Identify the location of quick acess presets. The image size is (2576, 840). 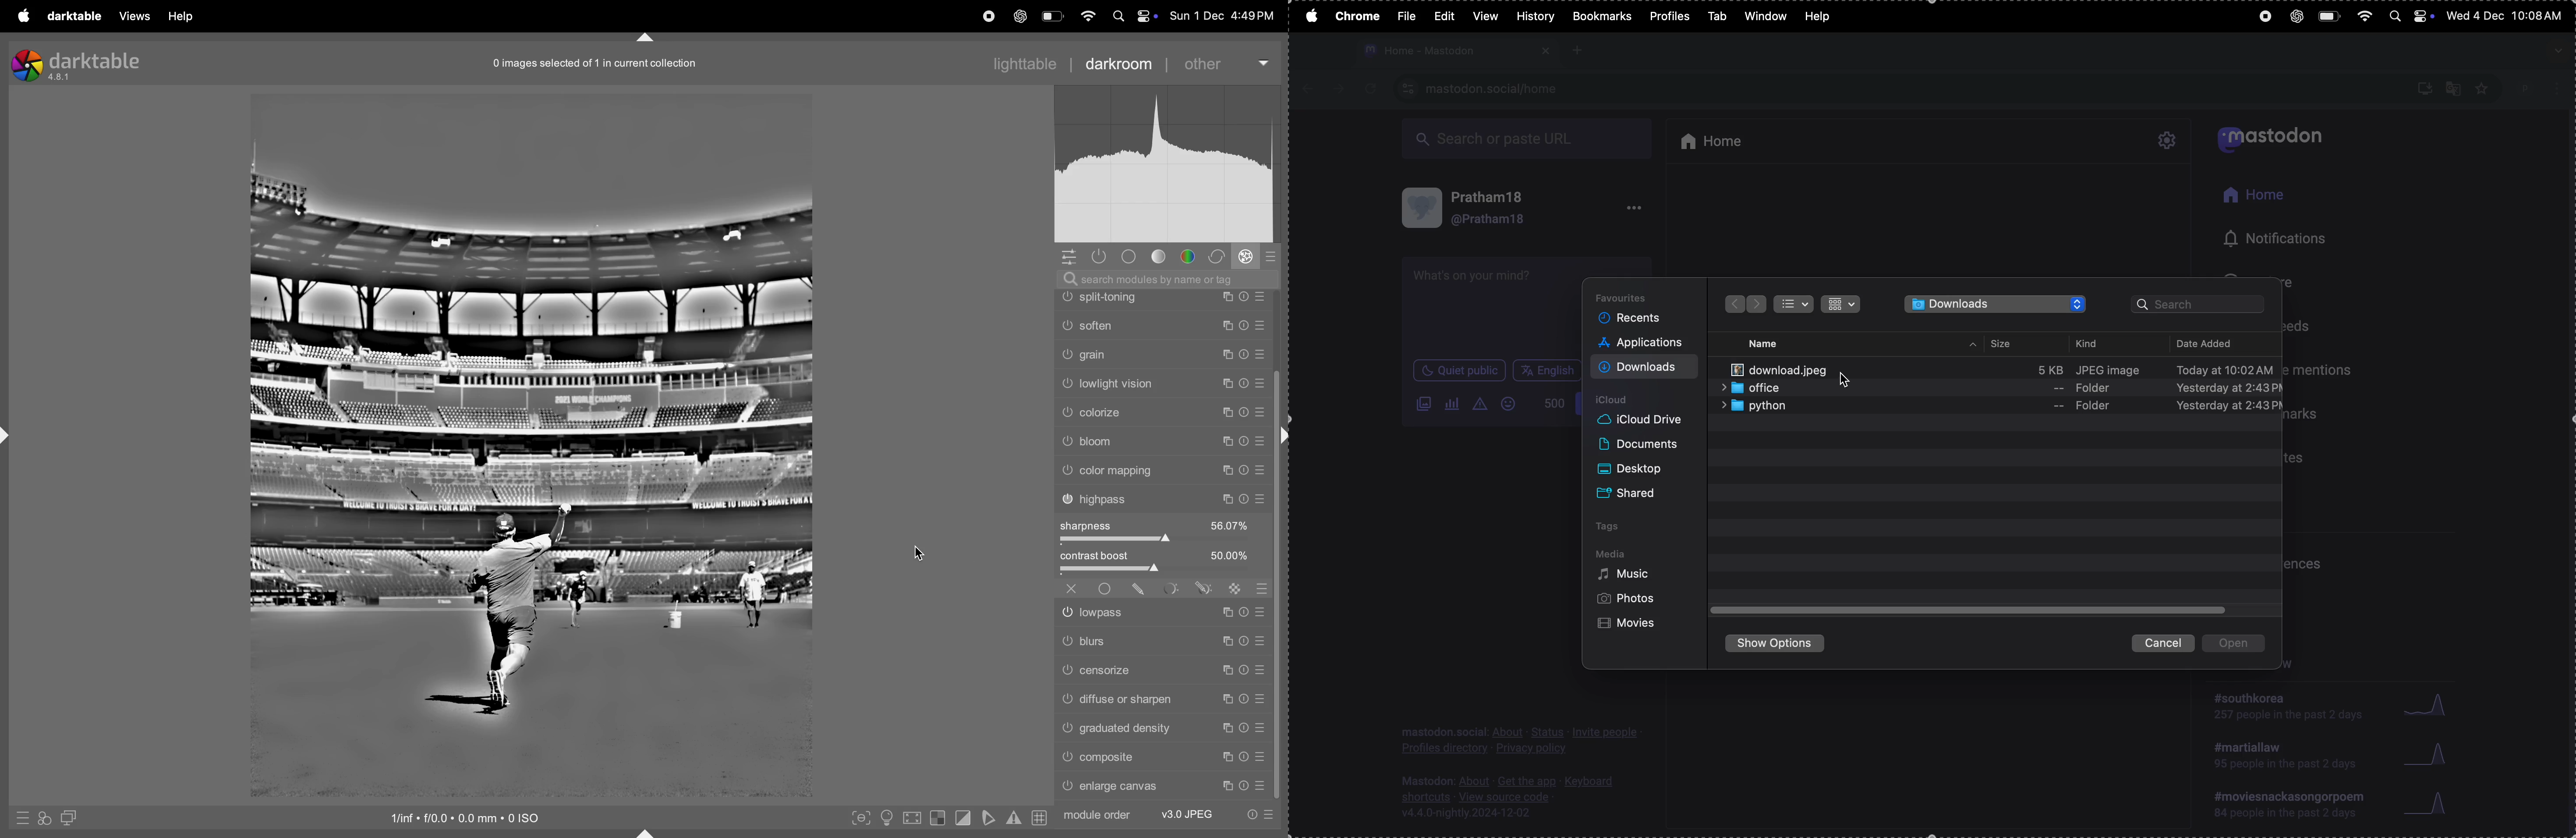
(18, 819).